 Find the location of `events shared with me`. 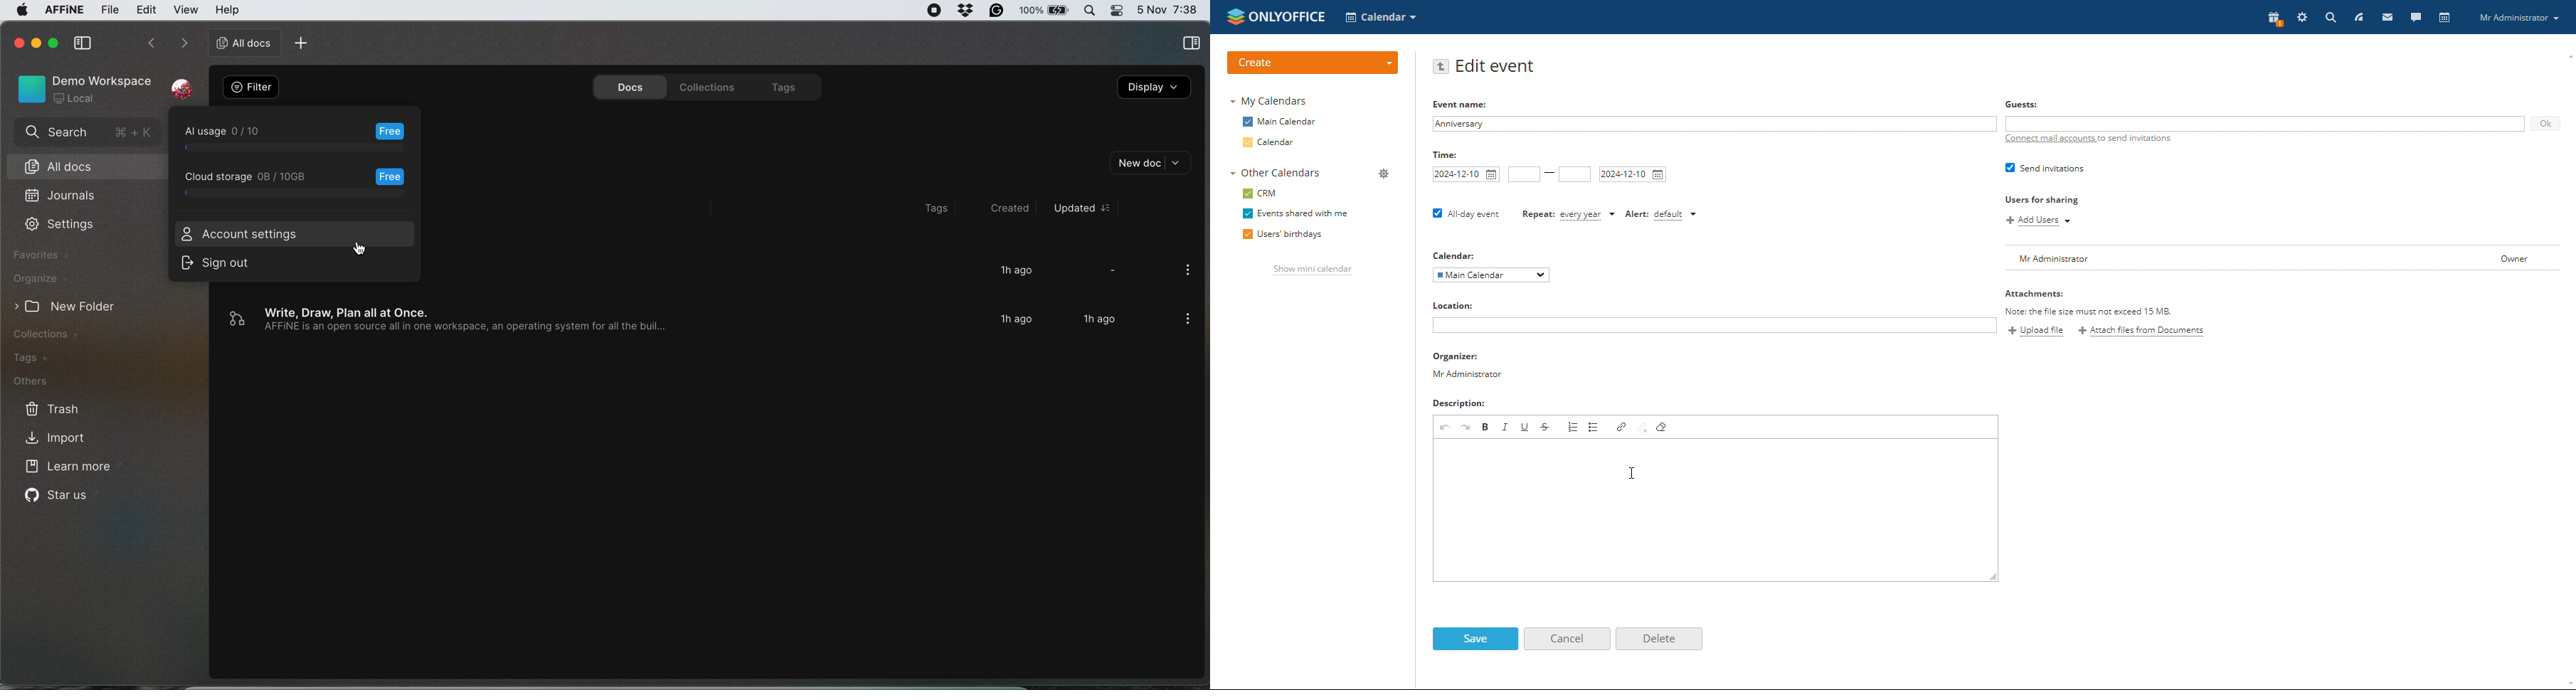

events shared with me is located at coordinates (1293, 214).